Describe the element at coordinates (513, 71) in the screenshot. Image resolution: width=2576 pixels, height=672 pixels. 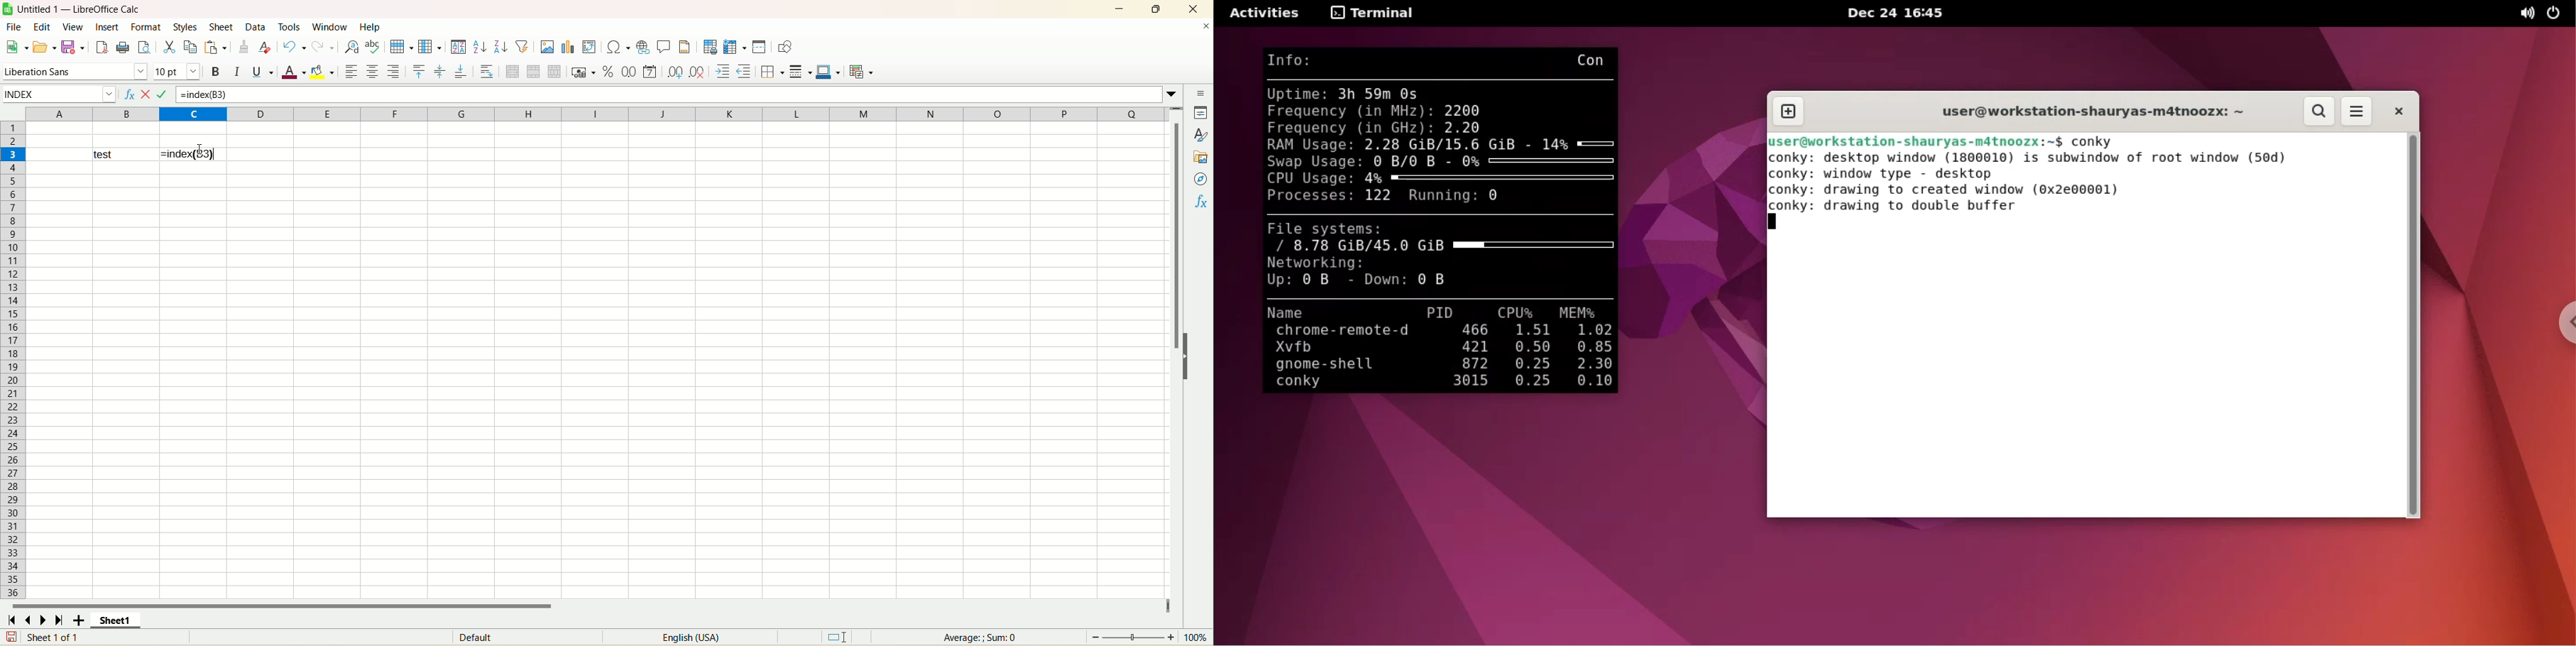
I see `merge and center` at that location.